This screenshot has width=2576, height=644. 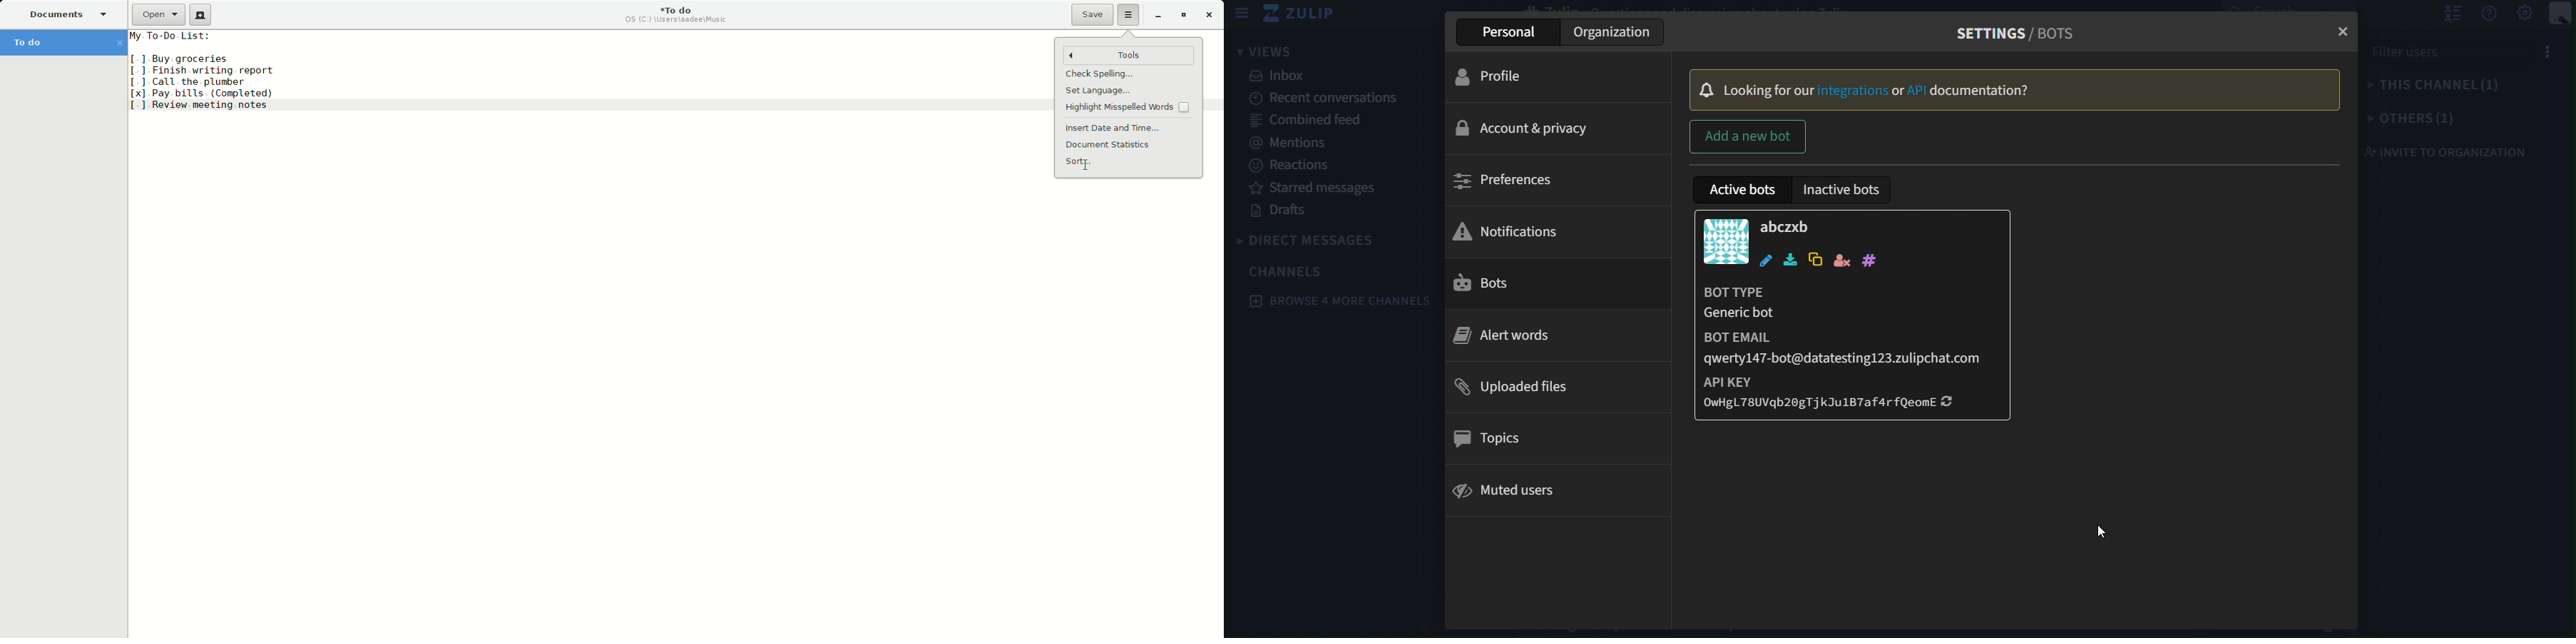 What do you see at coordinates (207, 71) in the screenshot?
I see `To do list` at bounding box center [207, 71].